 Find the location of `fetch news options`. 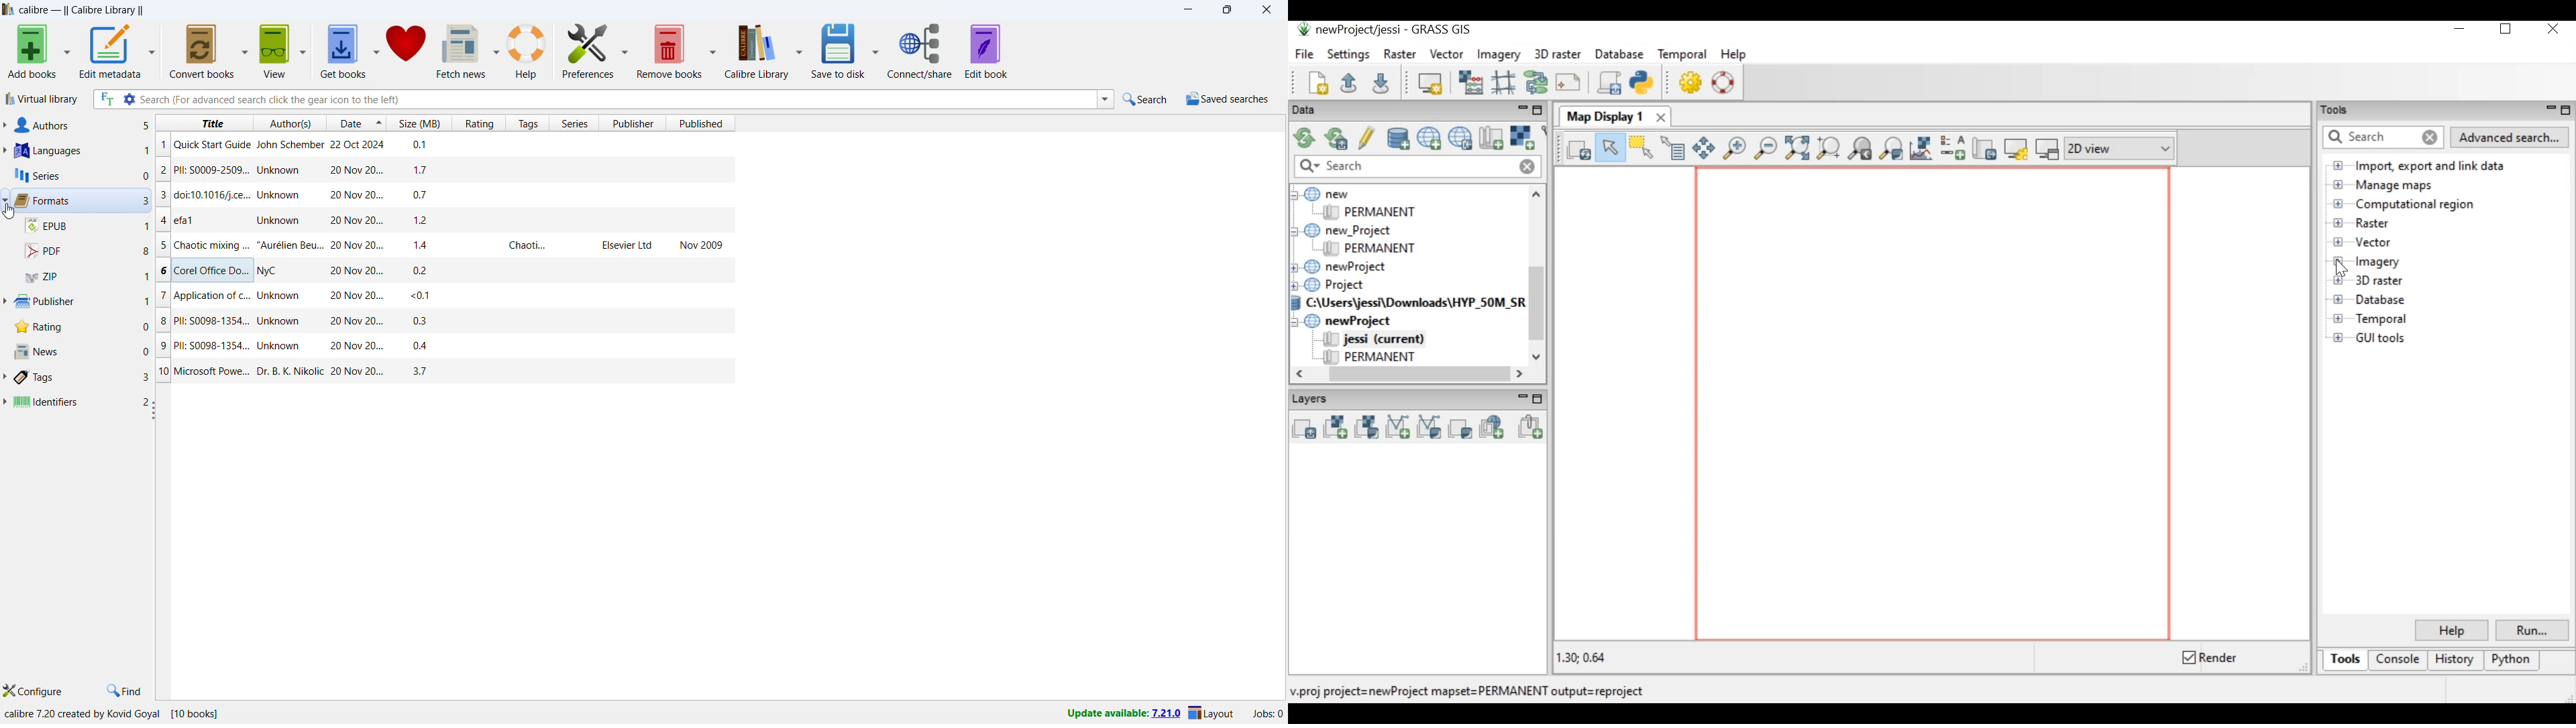

fetch news options is located at coordinates (496, 50).